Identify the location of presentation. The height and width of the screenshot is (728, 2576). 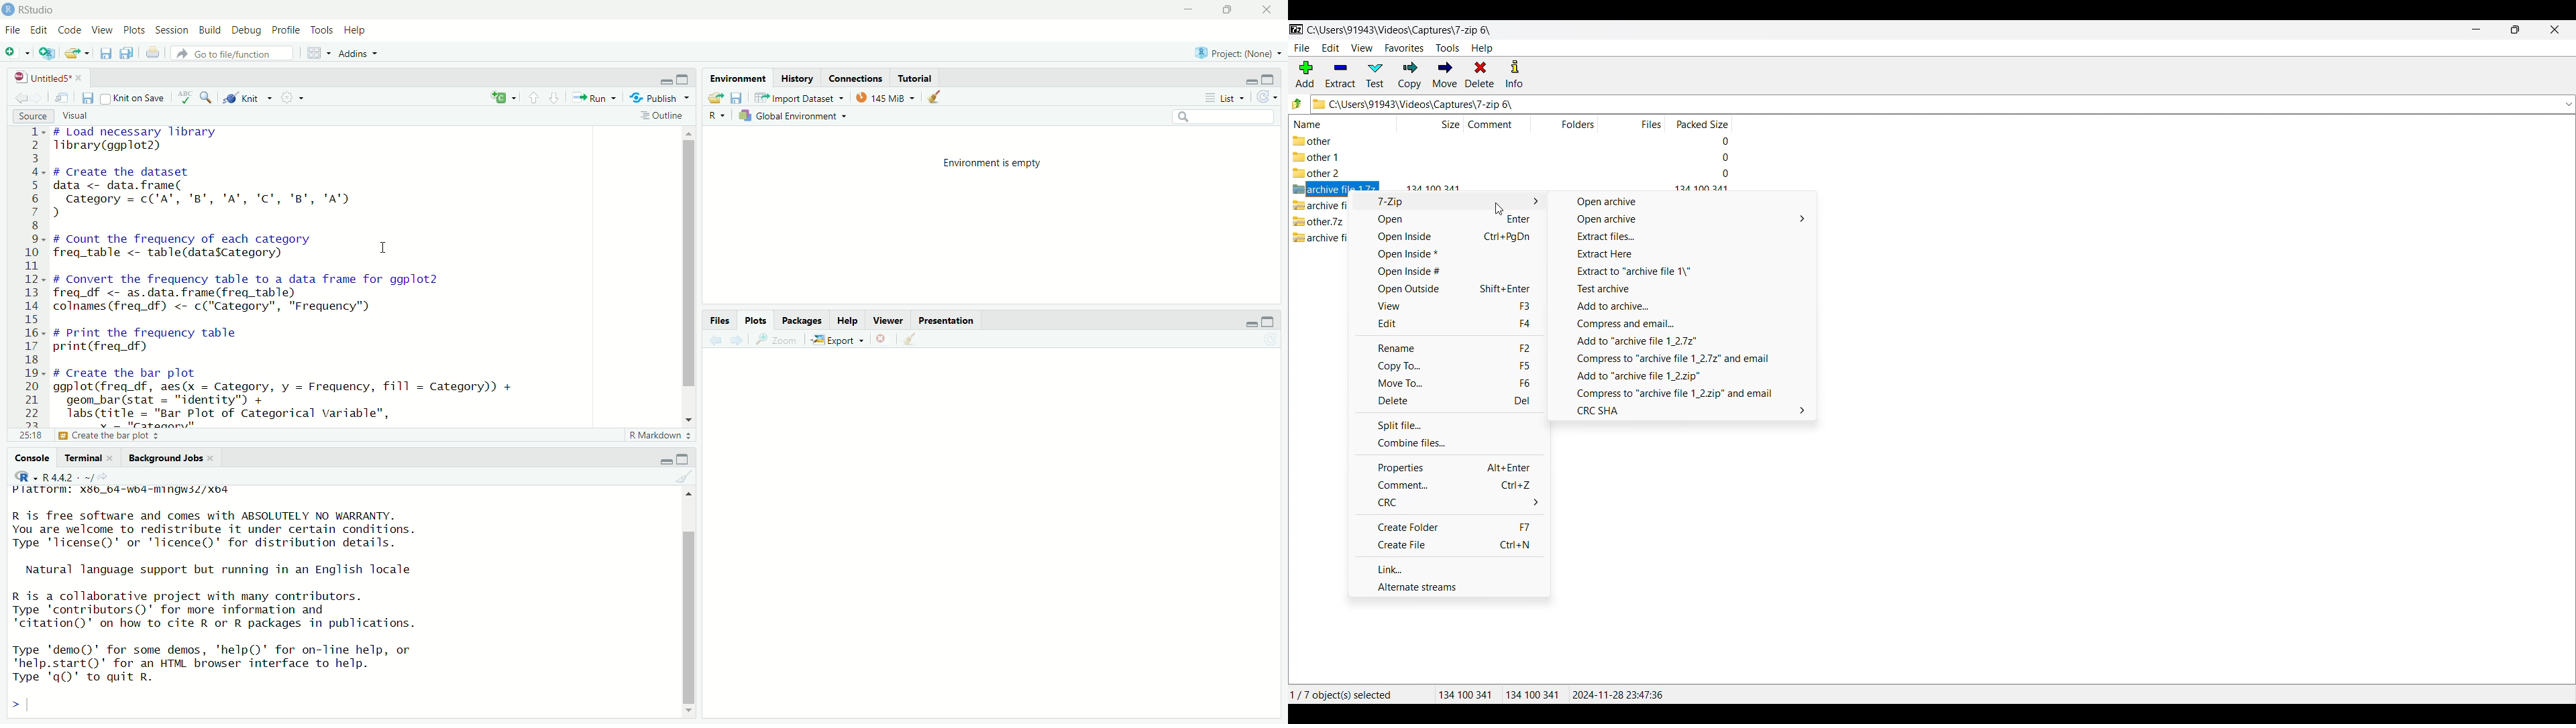
(949, 321).